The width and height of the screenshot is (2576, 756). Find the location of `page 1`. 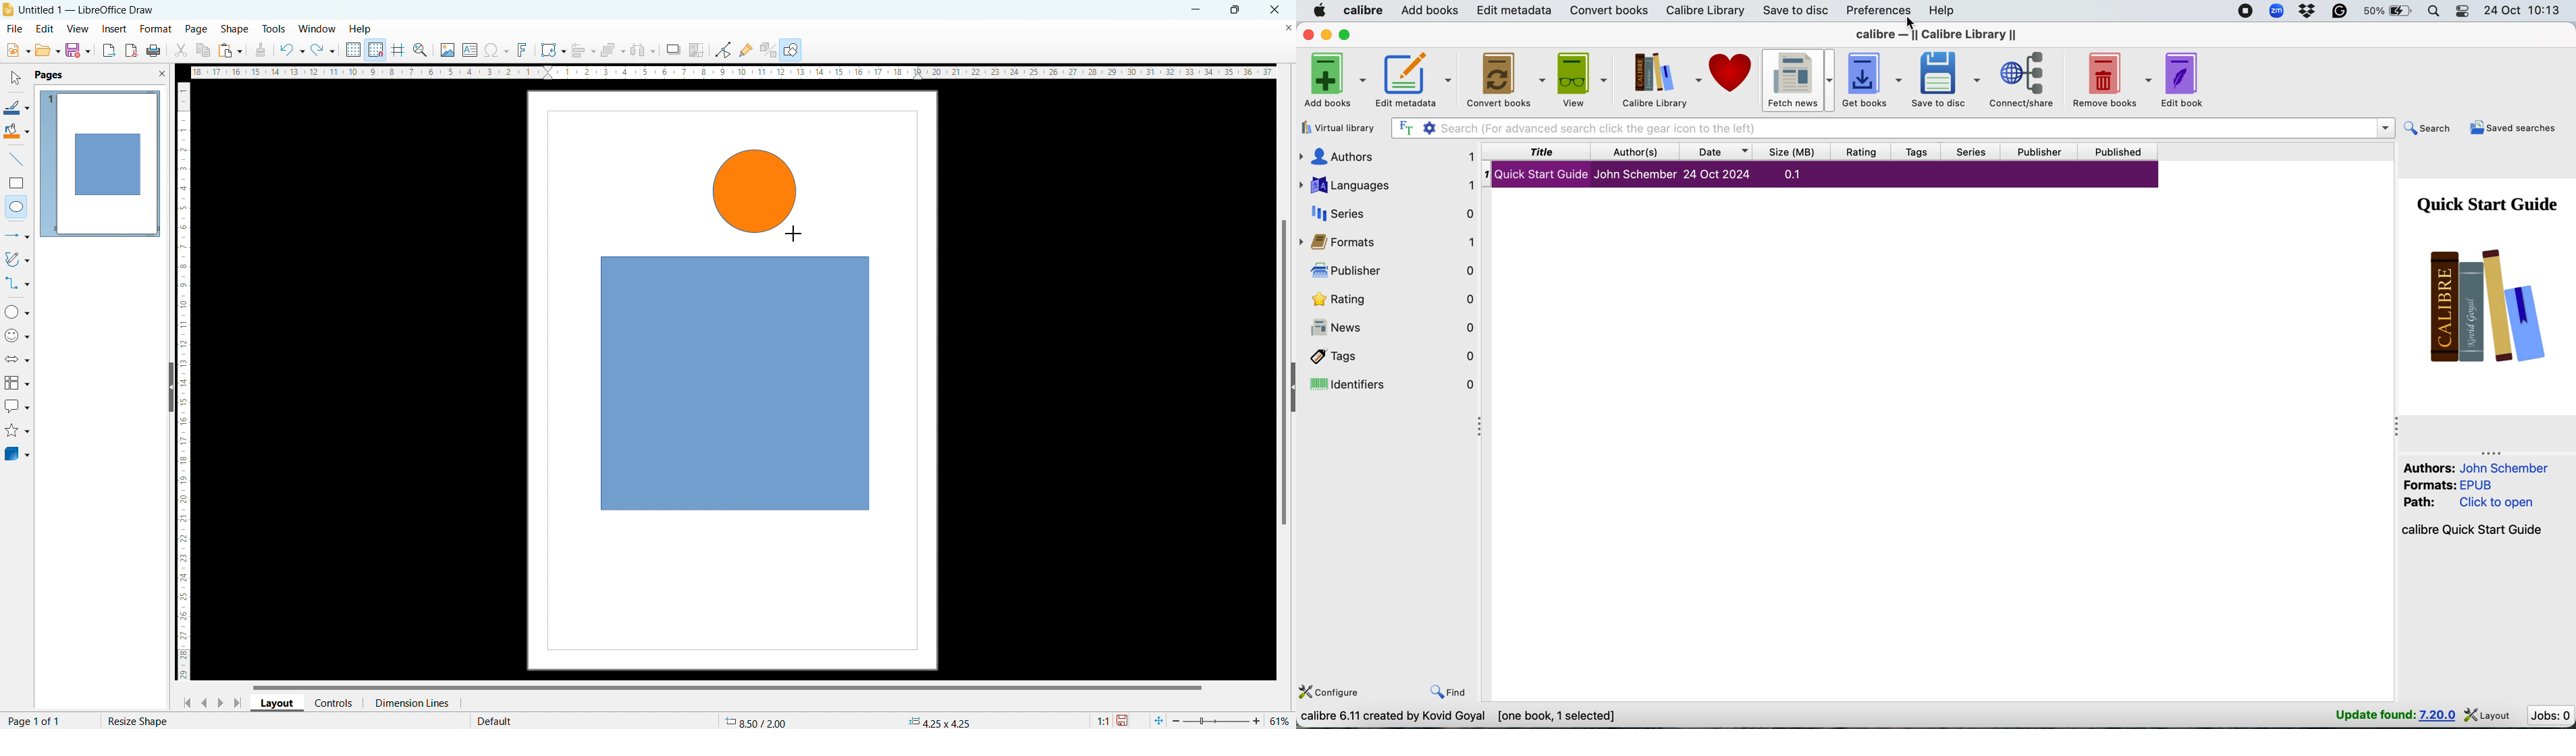

page 1 is located at coordinates (99, 163).